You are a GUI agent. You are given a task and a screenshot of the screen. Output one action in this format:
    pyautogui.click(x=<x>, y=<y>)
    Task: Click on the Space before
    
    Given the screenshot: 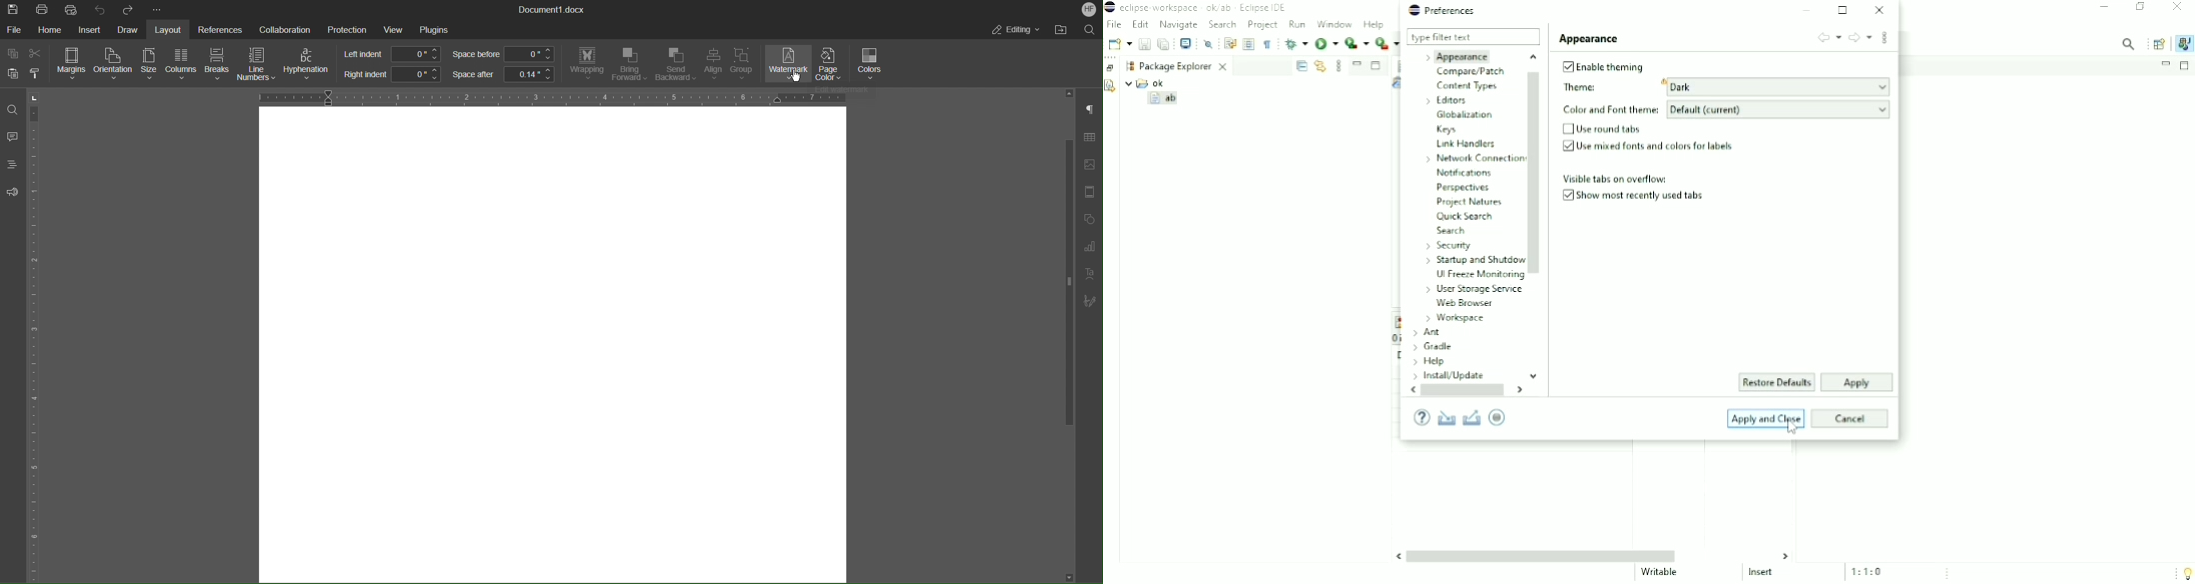 What is the action you would take?
    pyautogui.click(x=503, y=55)
    